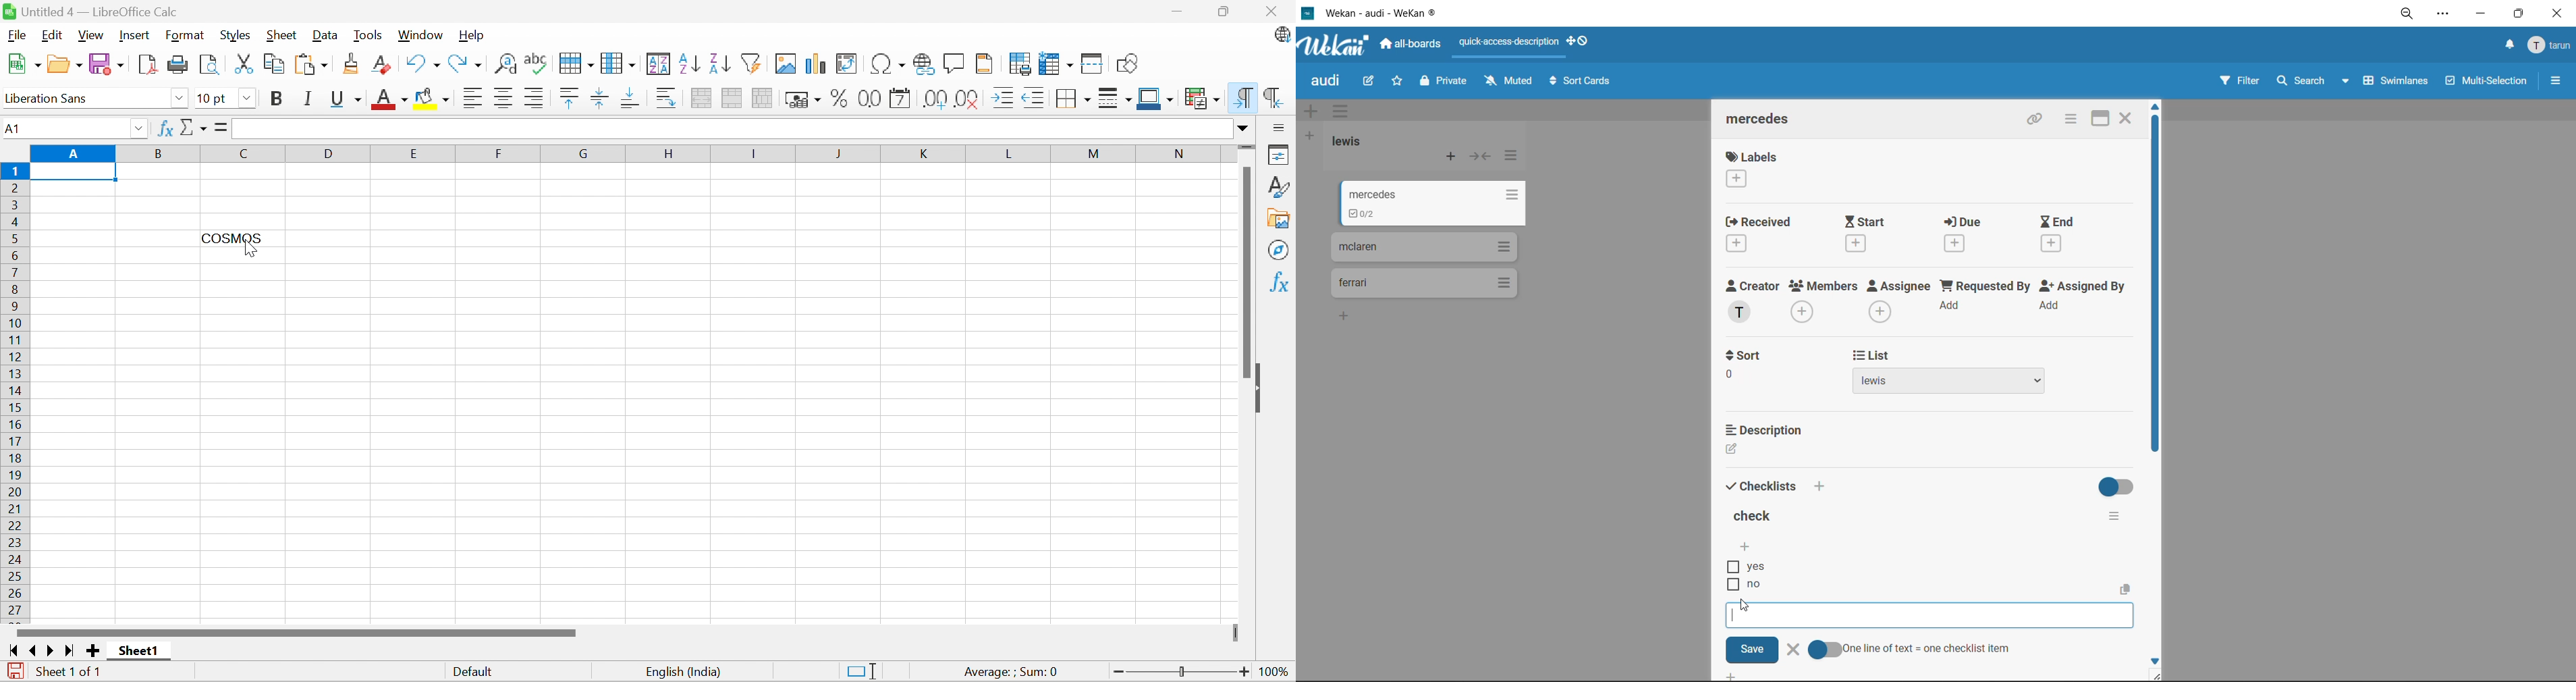 This screenshot has width=2576, height=700. I want to click on Drop Down, so click(177, 97).